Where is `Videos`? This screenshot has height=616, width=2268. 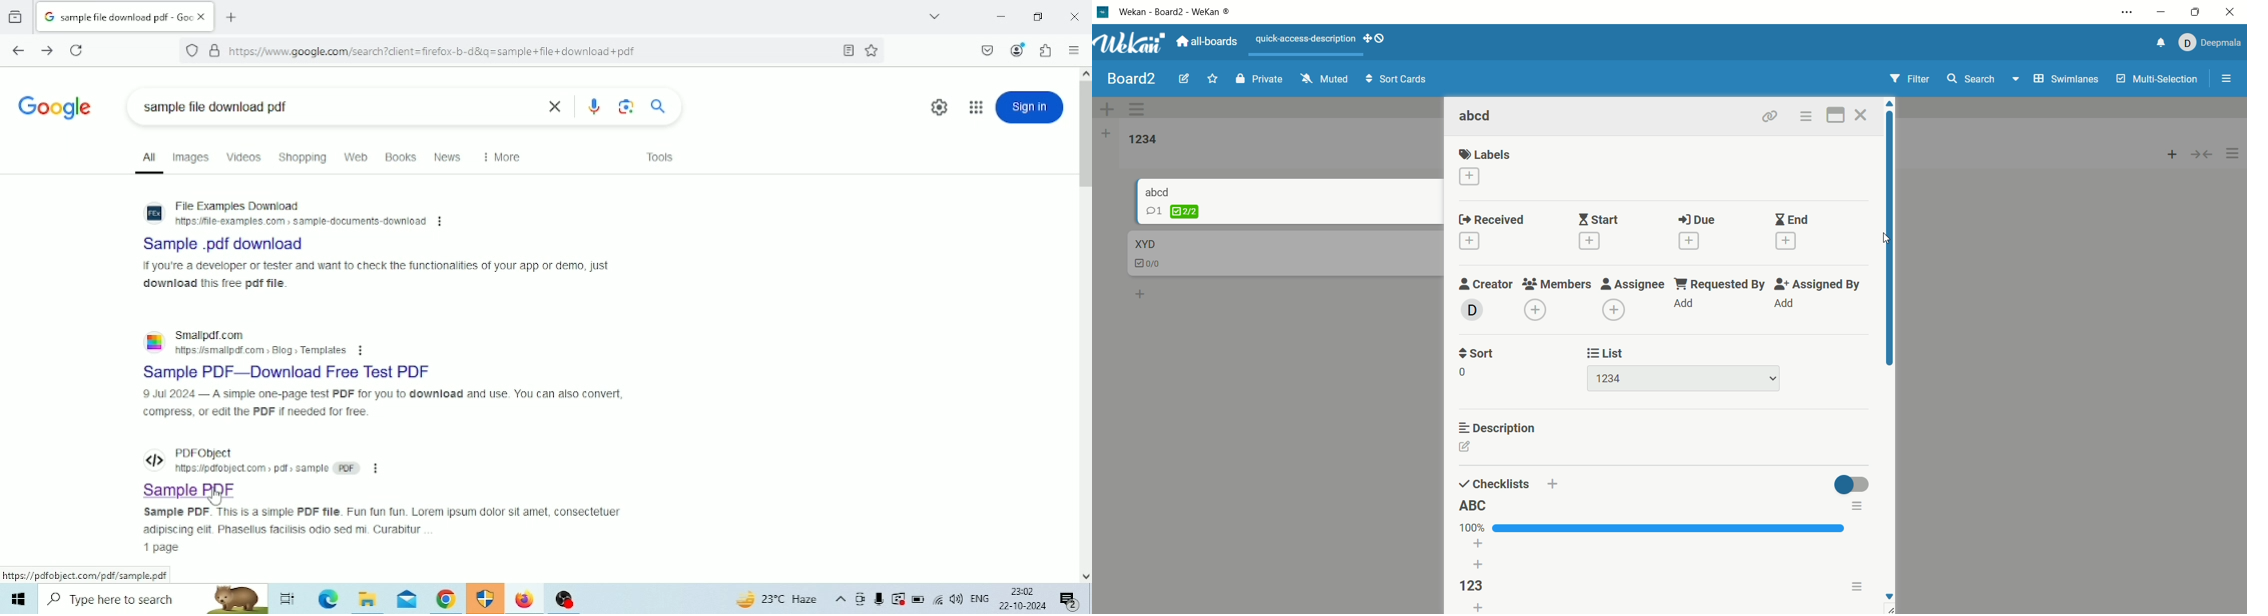 Videos is located at coordinates (242, 157).